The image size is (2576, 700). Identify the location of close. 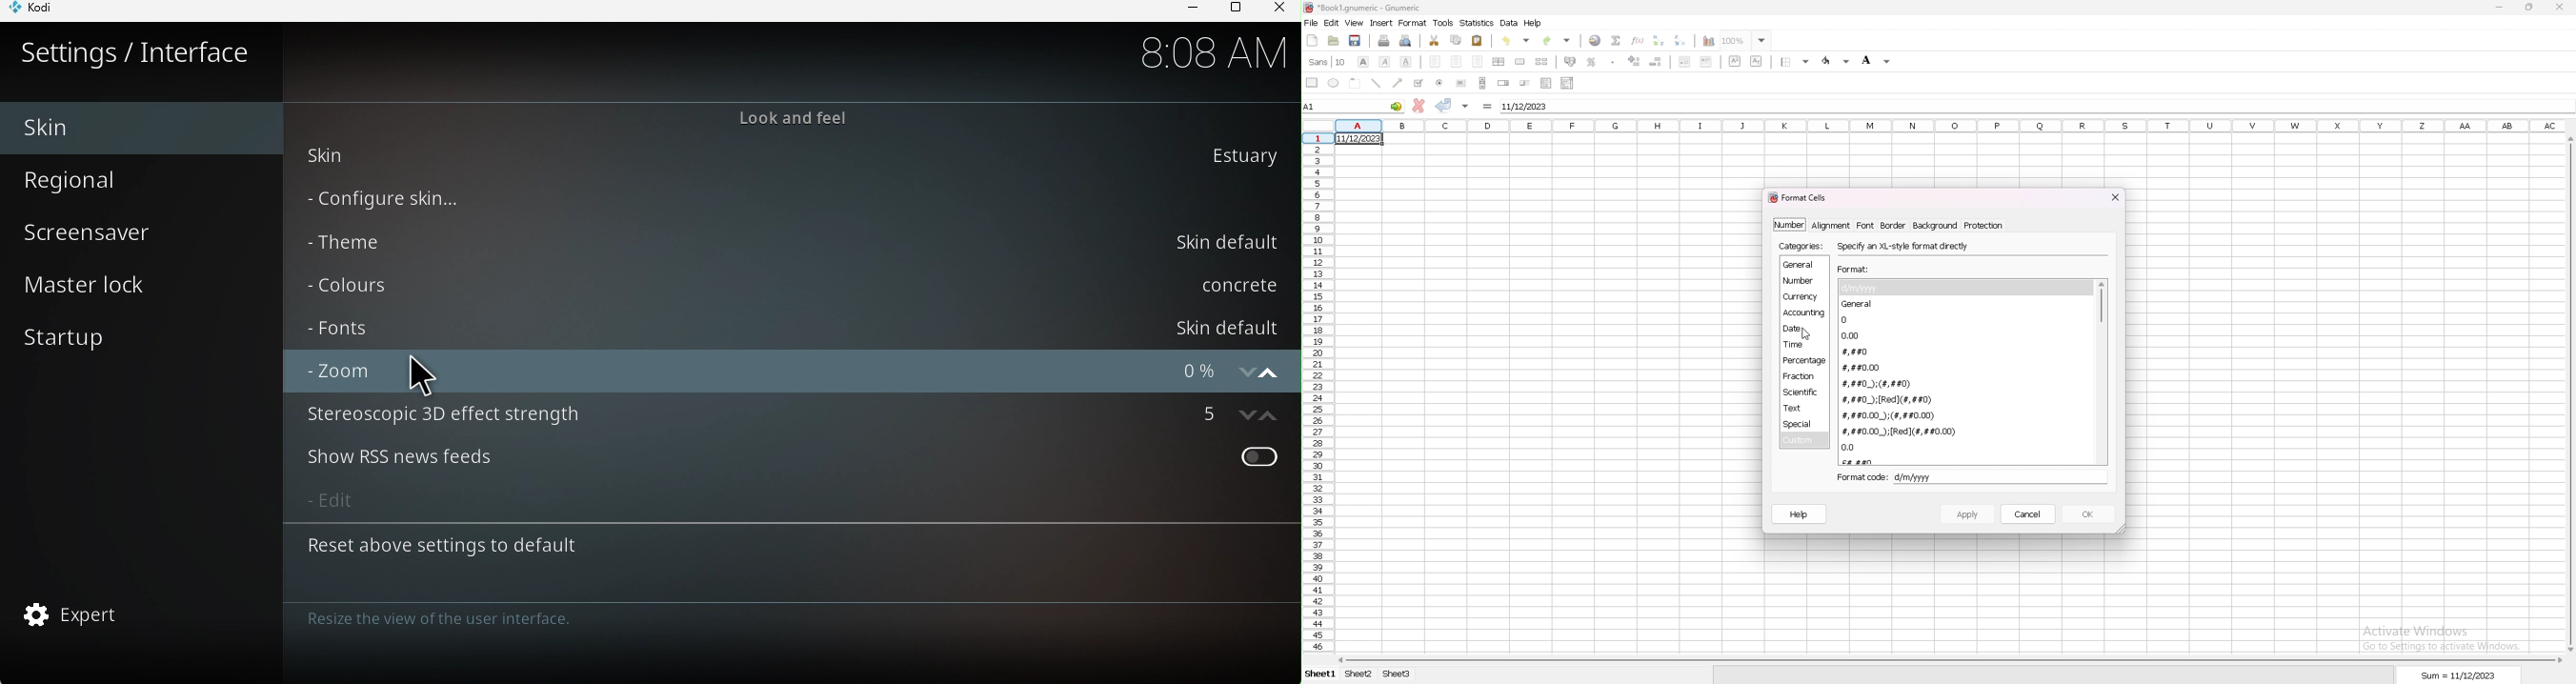
(2561, 7).